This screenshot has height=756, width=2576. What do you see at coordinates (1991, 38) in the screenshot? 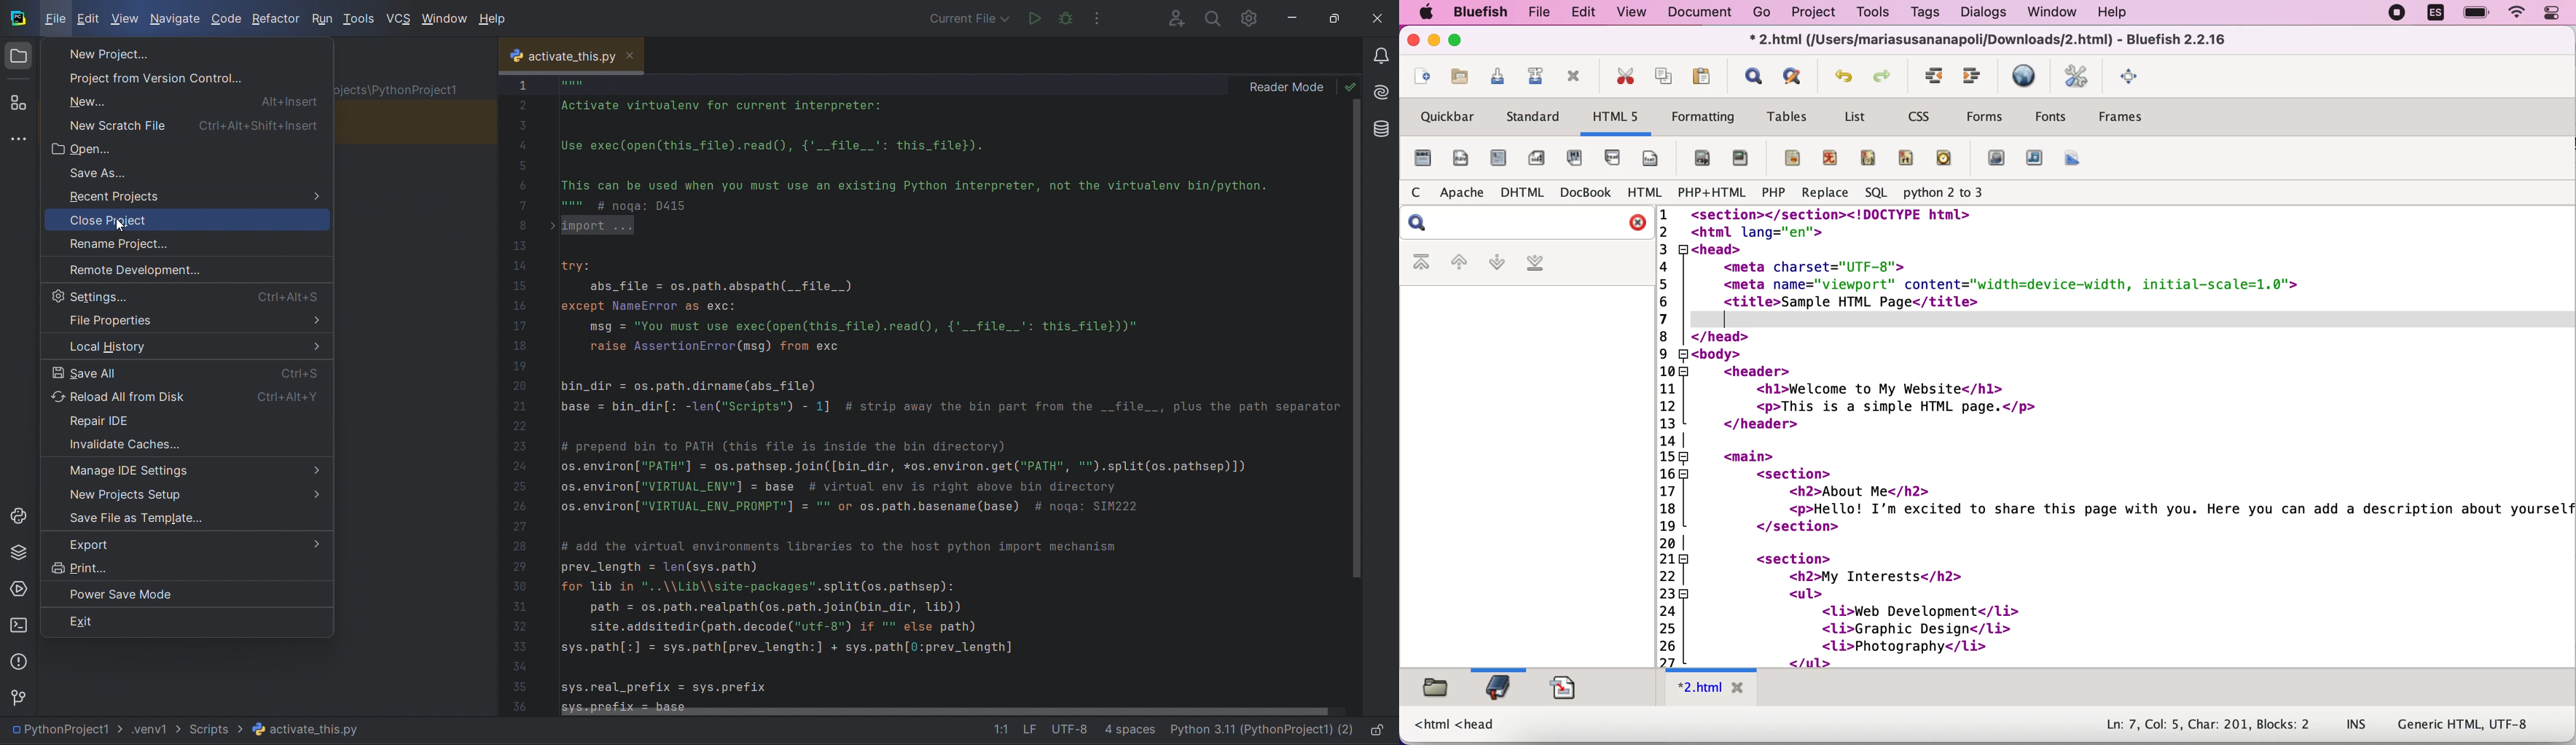
I see `Z.nimi (jusers/mariasusananapolijoownioads/<z.ntmi) - siuerisn 2.2.10` at bounding box center [1991, 38].